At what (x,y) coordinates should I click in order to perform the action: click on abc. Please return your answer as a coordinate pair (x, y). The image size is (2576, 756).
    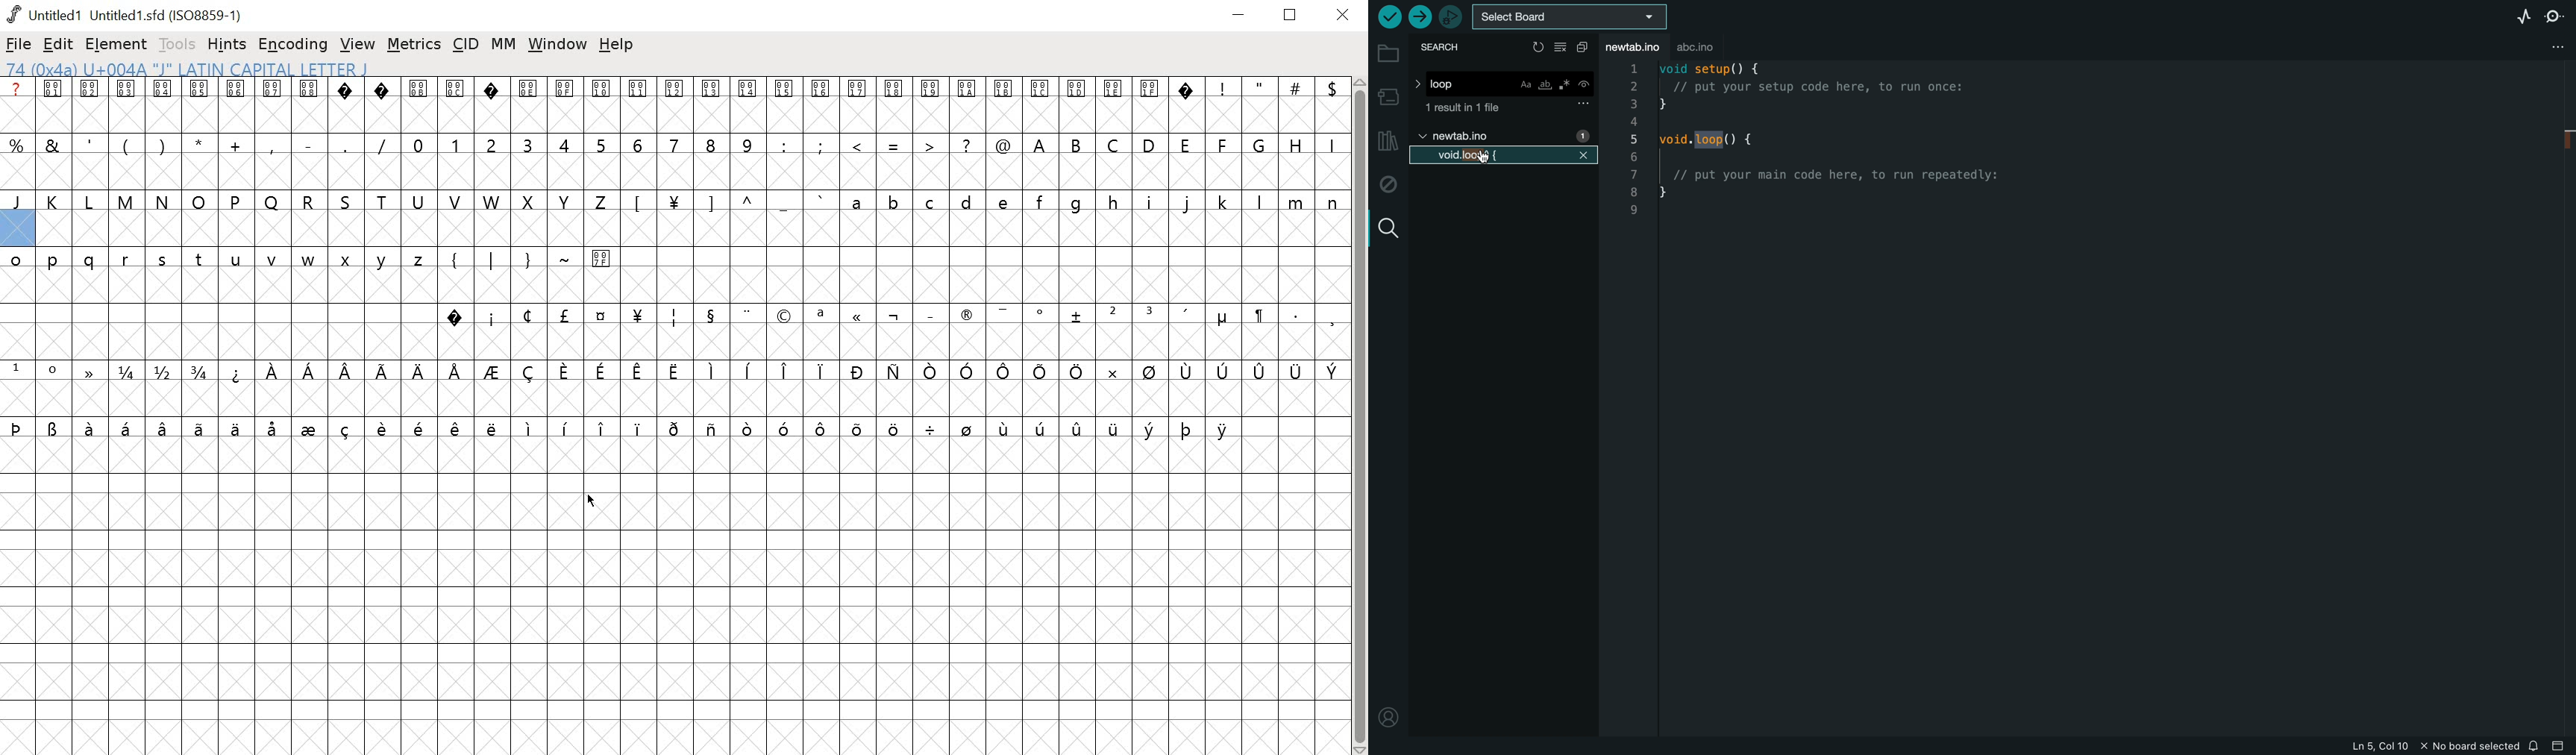
    Looking at the image, I should click on (1703, 45).